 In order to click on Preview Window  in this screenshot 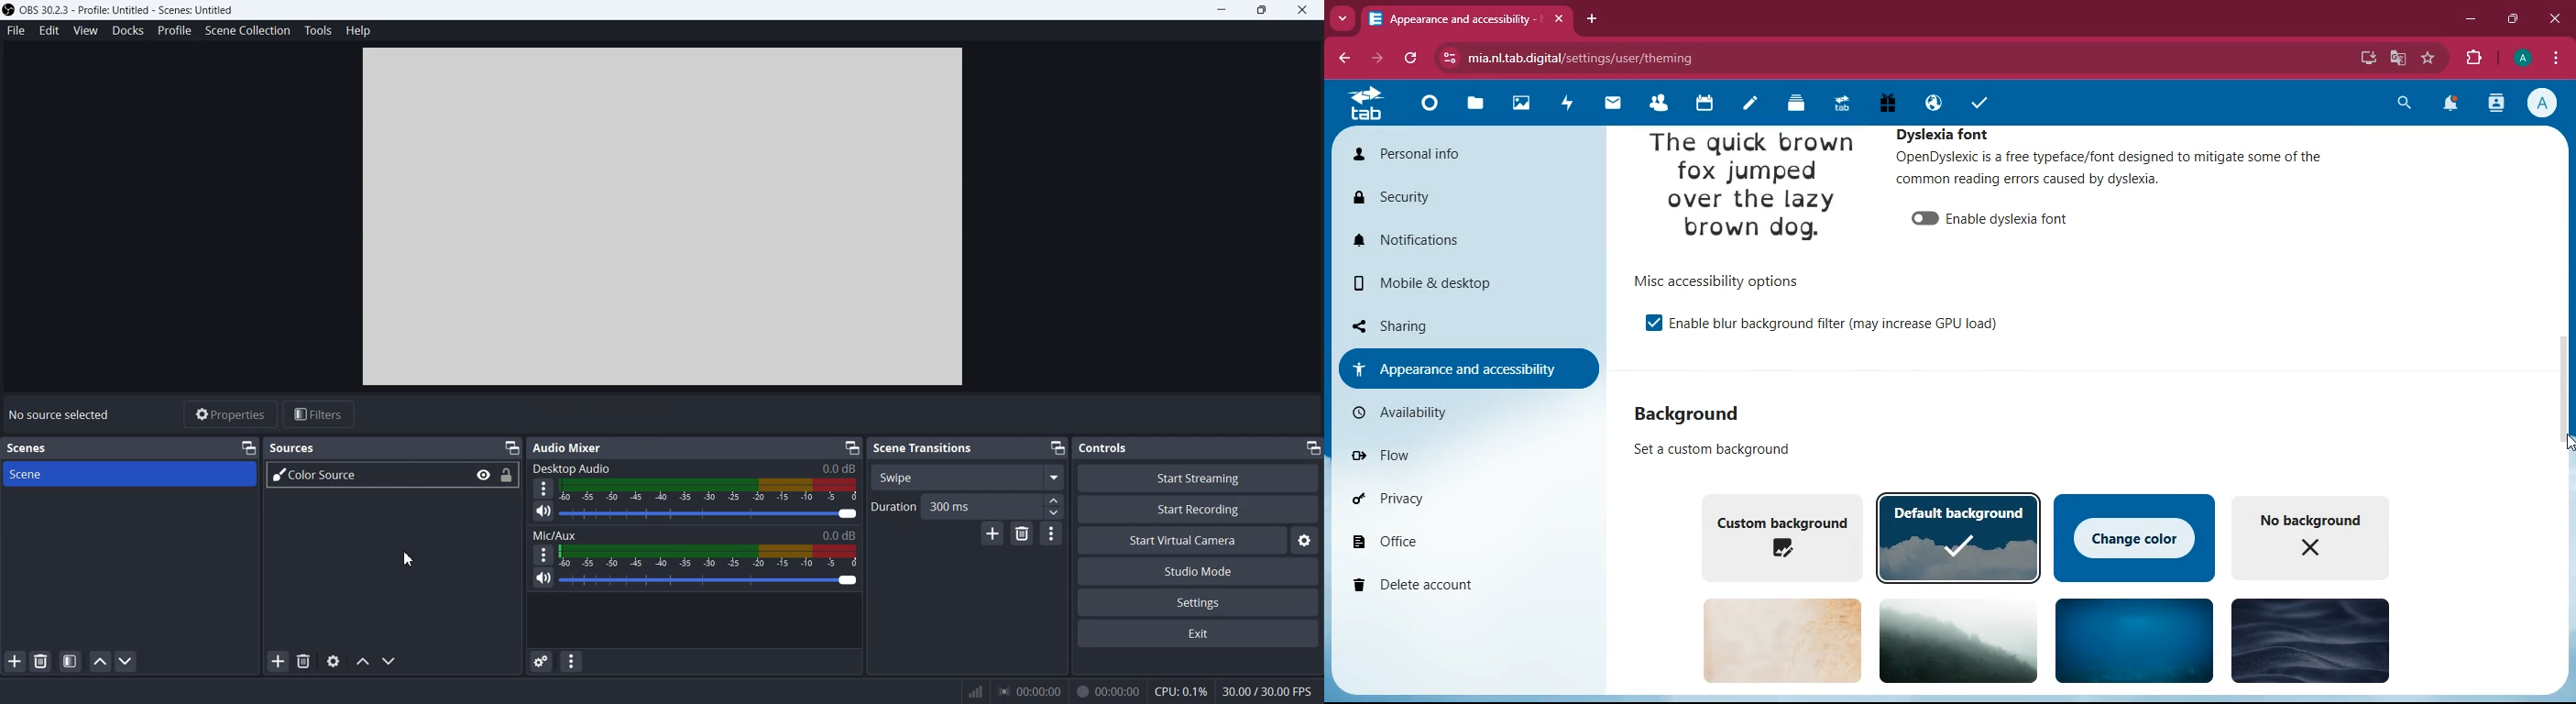, I will do `click(665, 217)`.